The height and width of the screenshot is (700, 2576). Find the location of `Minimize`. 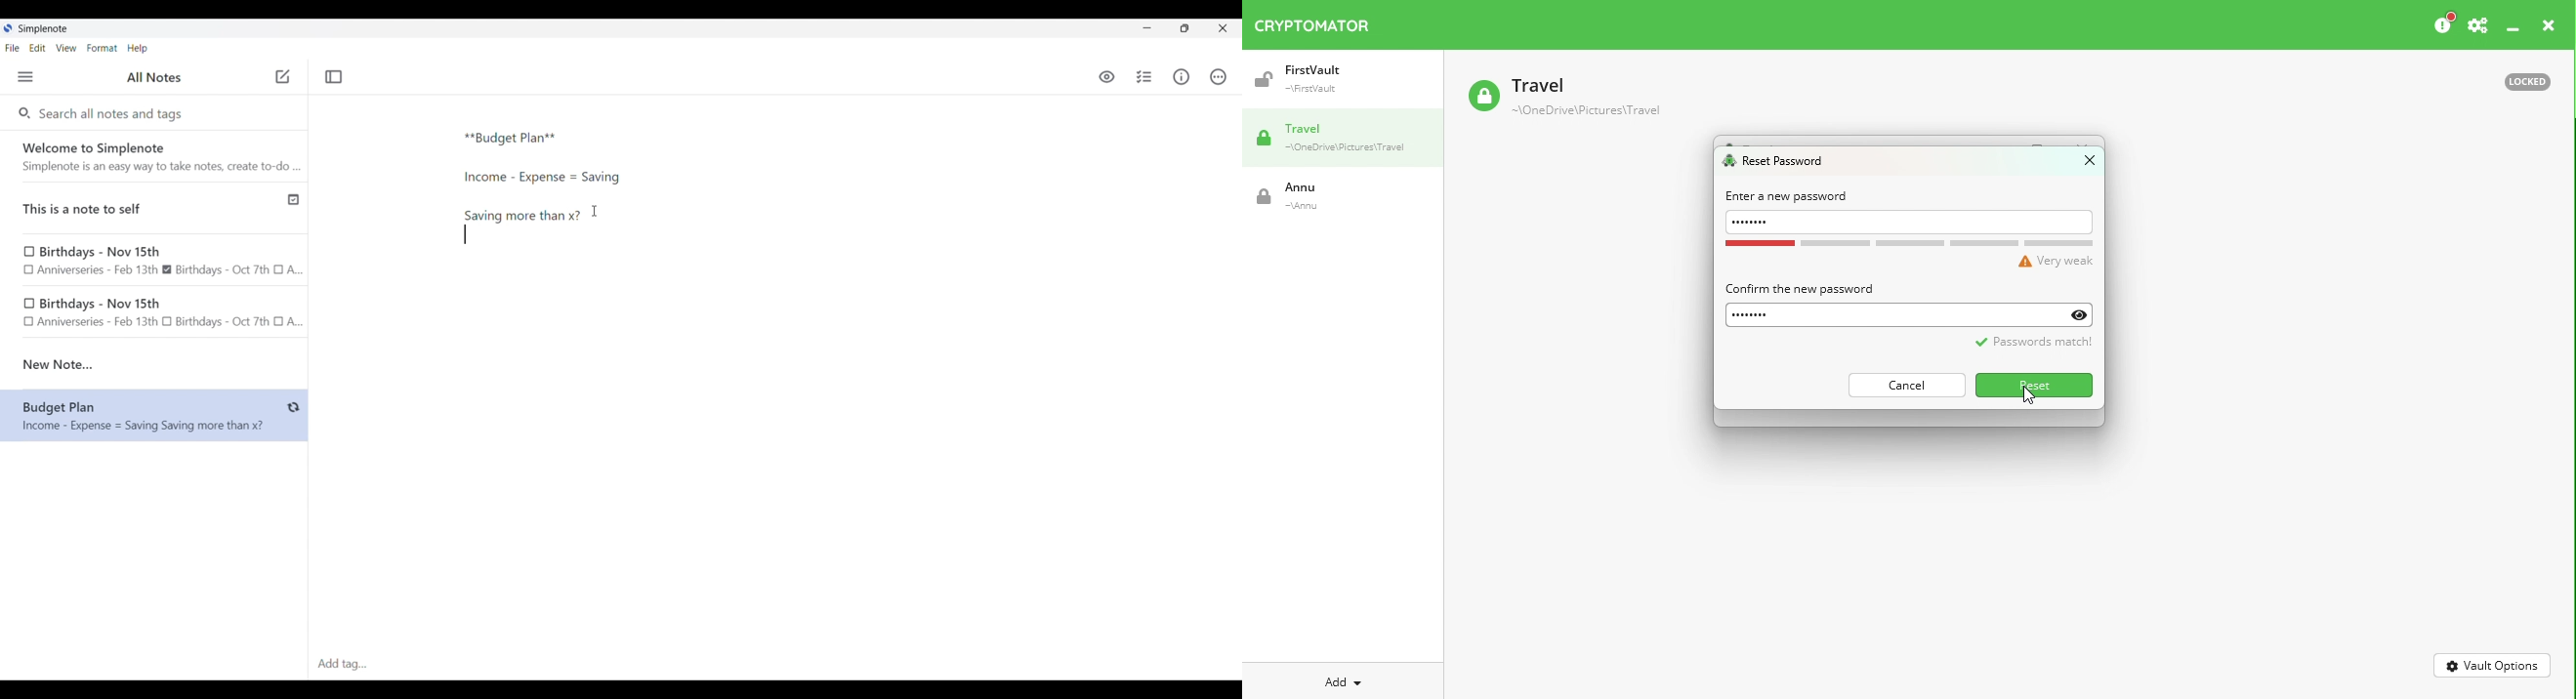

Minimize is located at coordinates (1148, 28).